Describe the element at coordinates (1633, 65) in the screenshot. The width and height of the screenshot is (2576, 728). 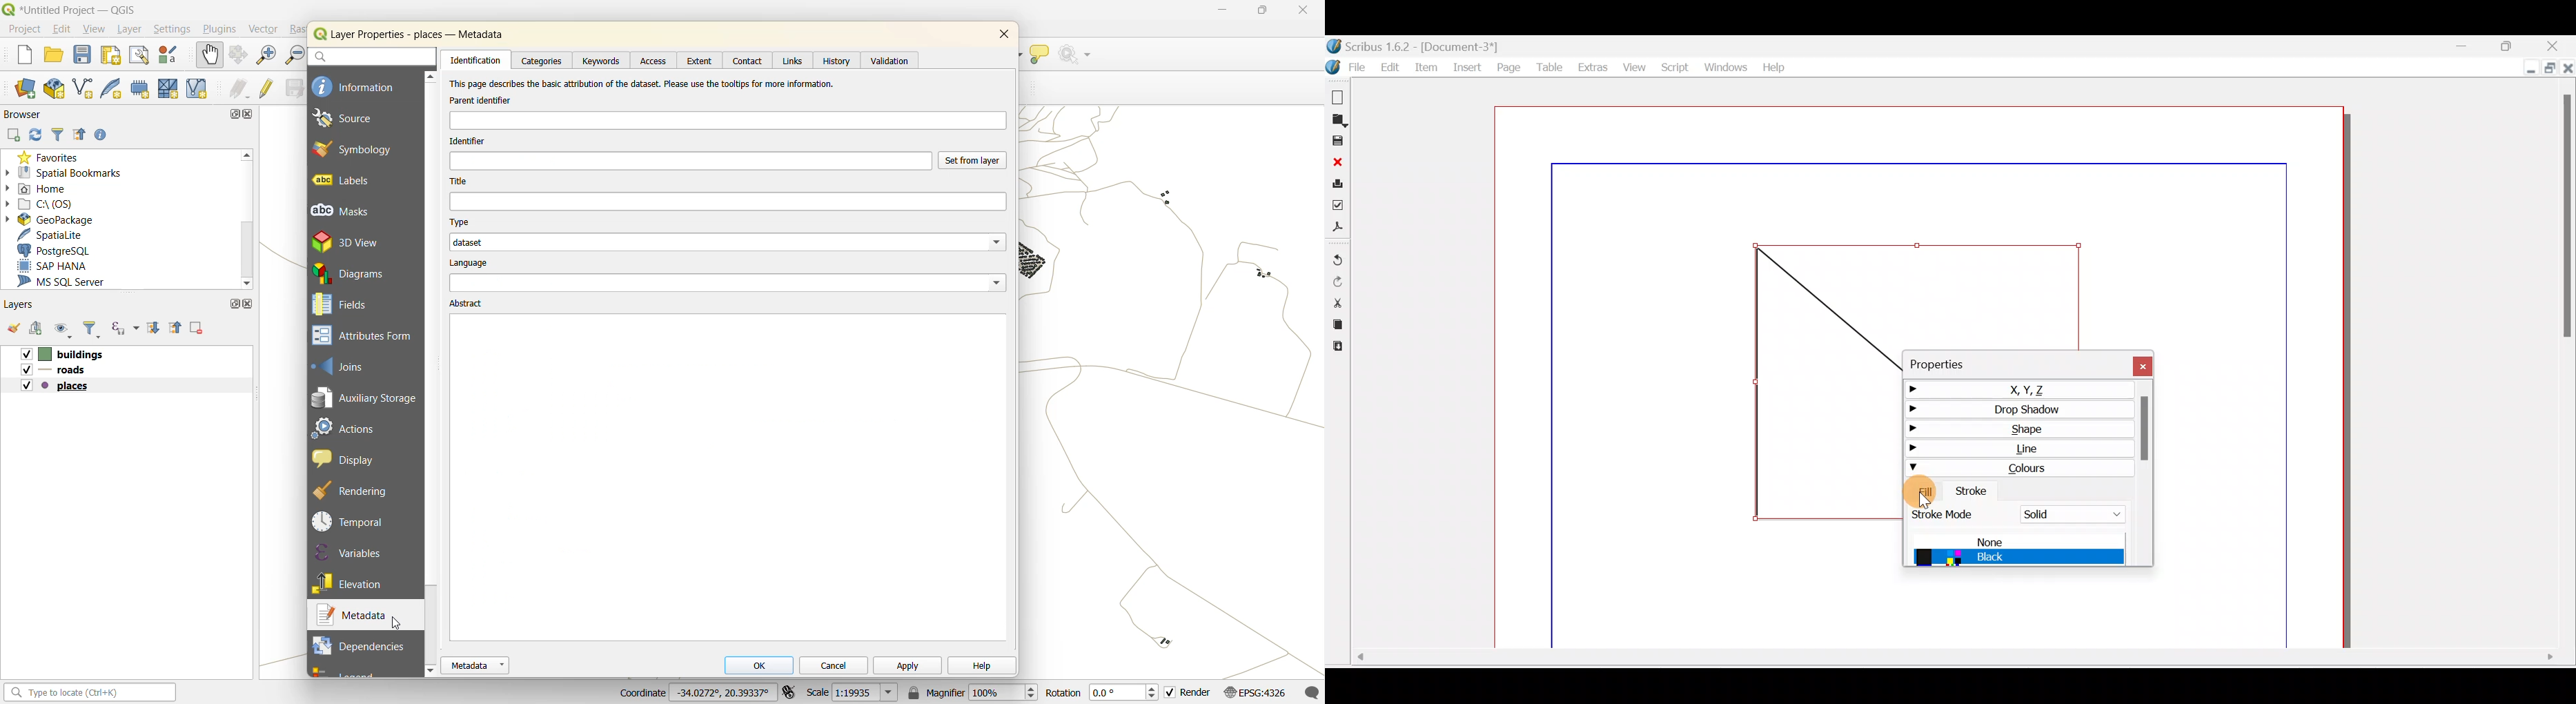
I see `View` at that location.